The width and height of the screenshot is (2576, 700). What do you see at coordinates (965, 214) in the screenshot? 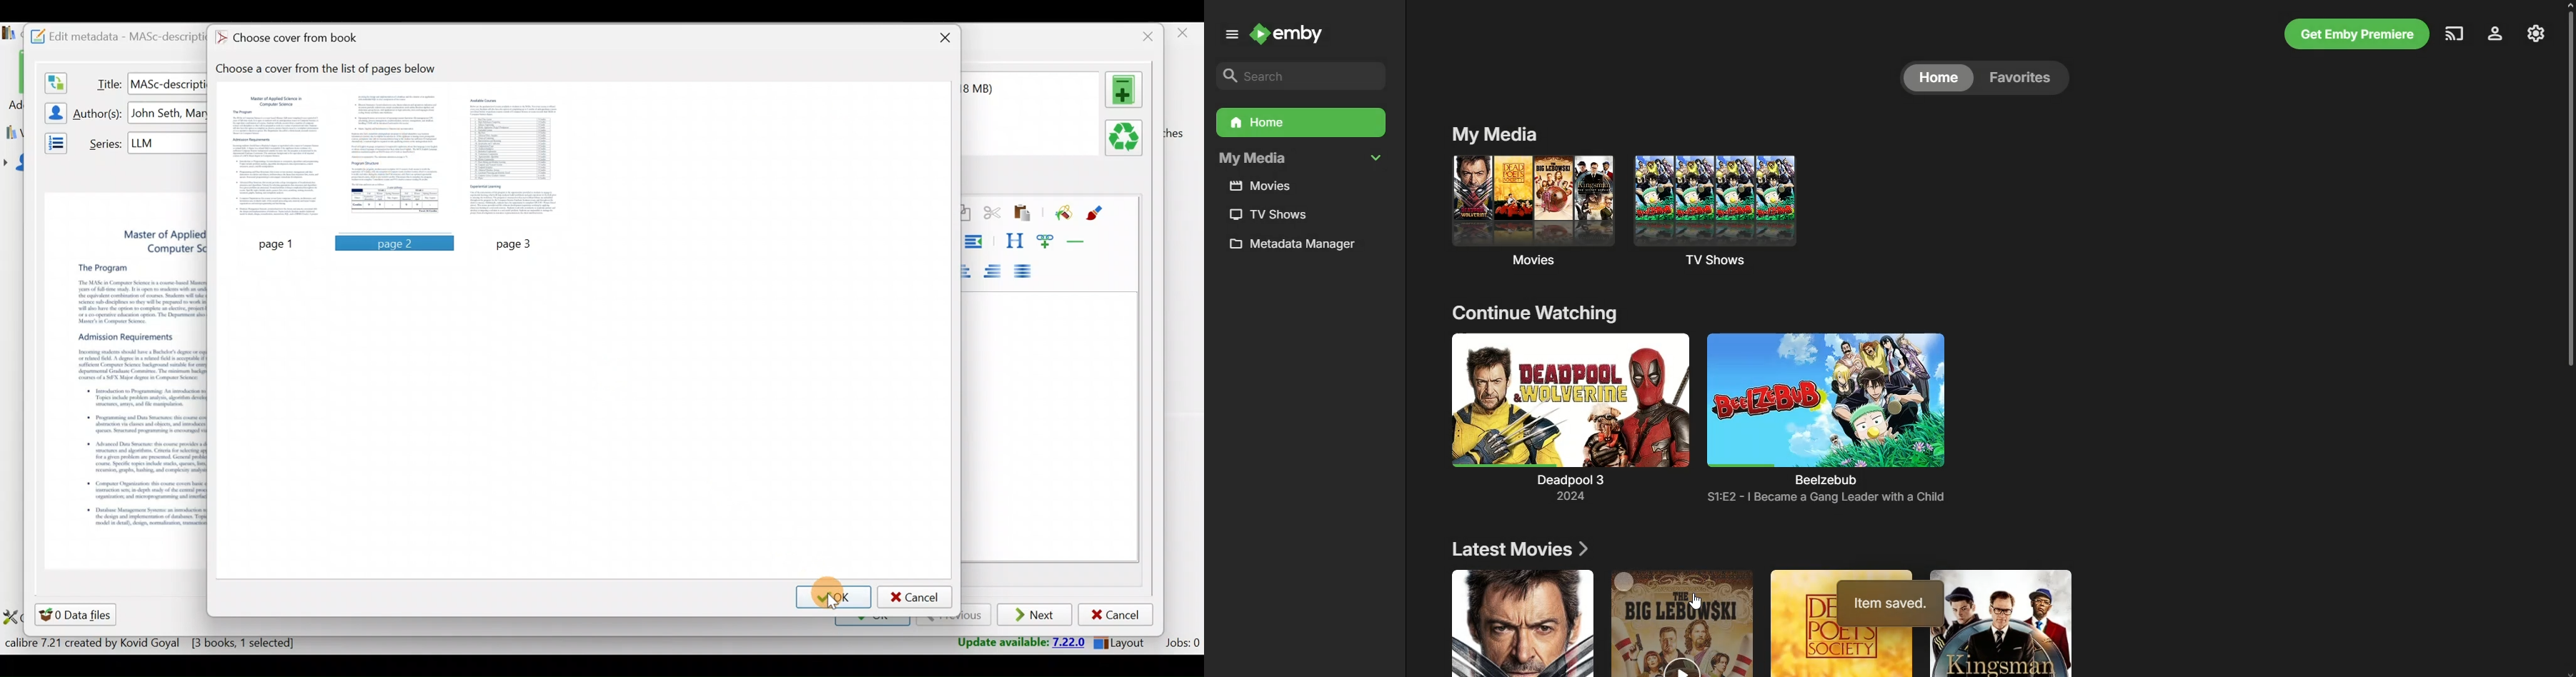
I see `Copy` at bounding box center [965, 214].